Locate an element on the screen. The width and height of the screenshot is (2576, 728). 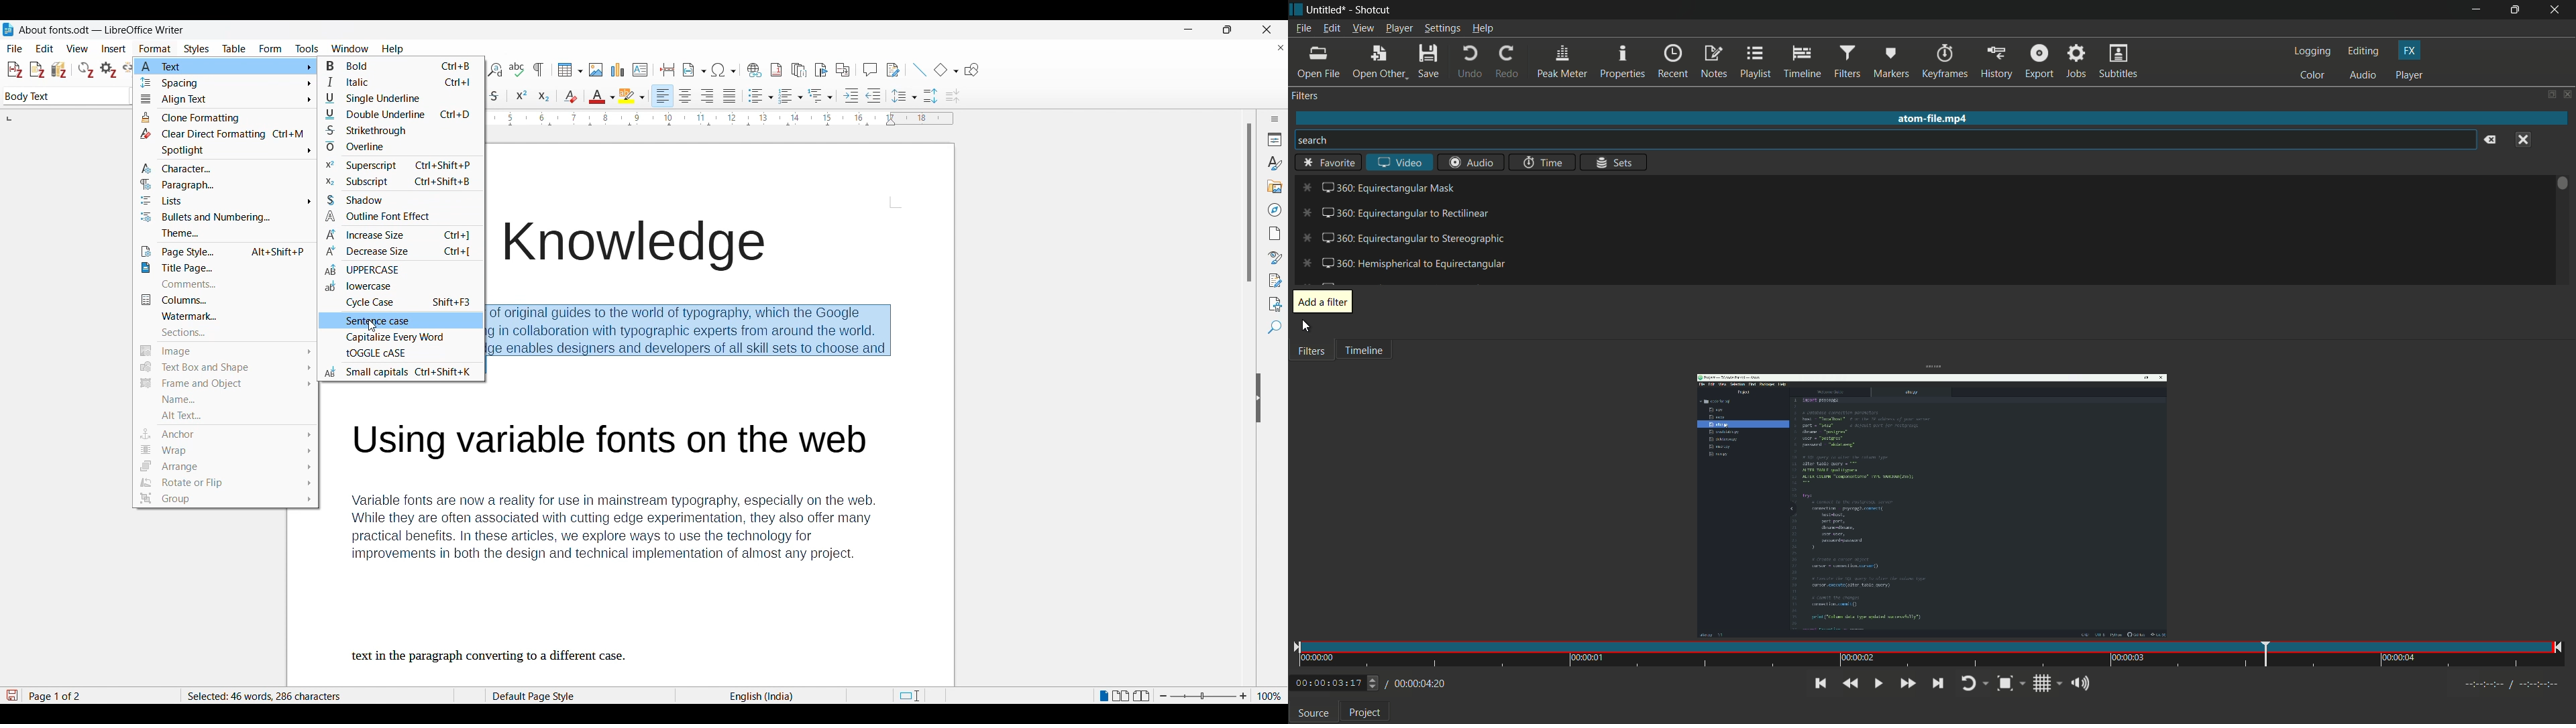
Alt text is located at coordinates (228, 416).